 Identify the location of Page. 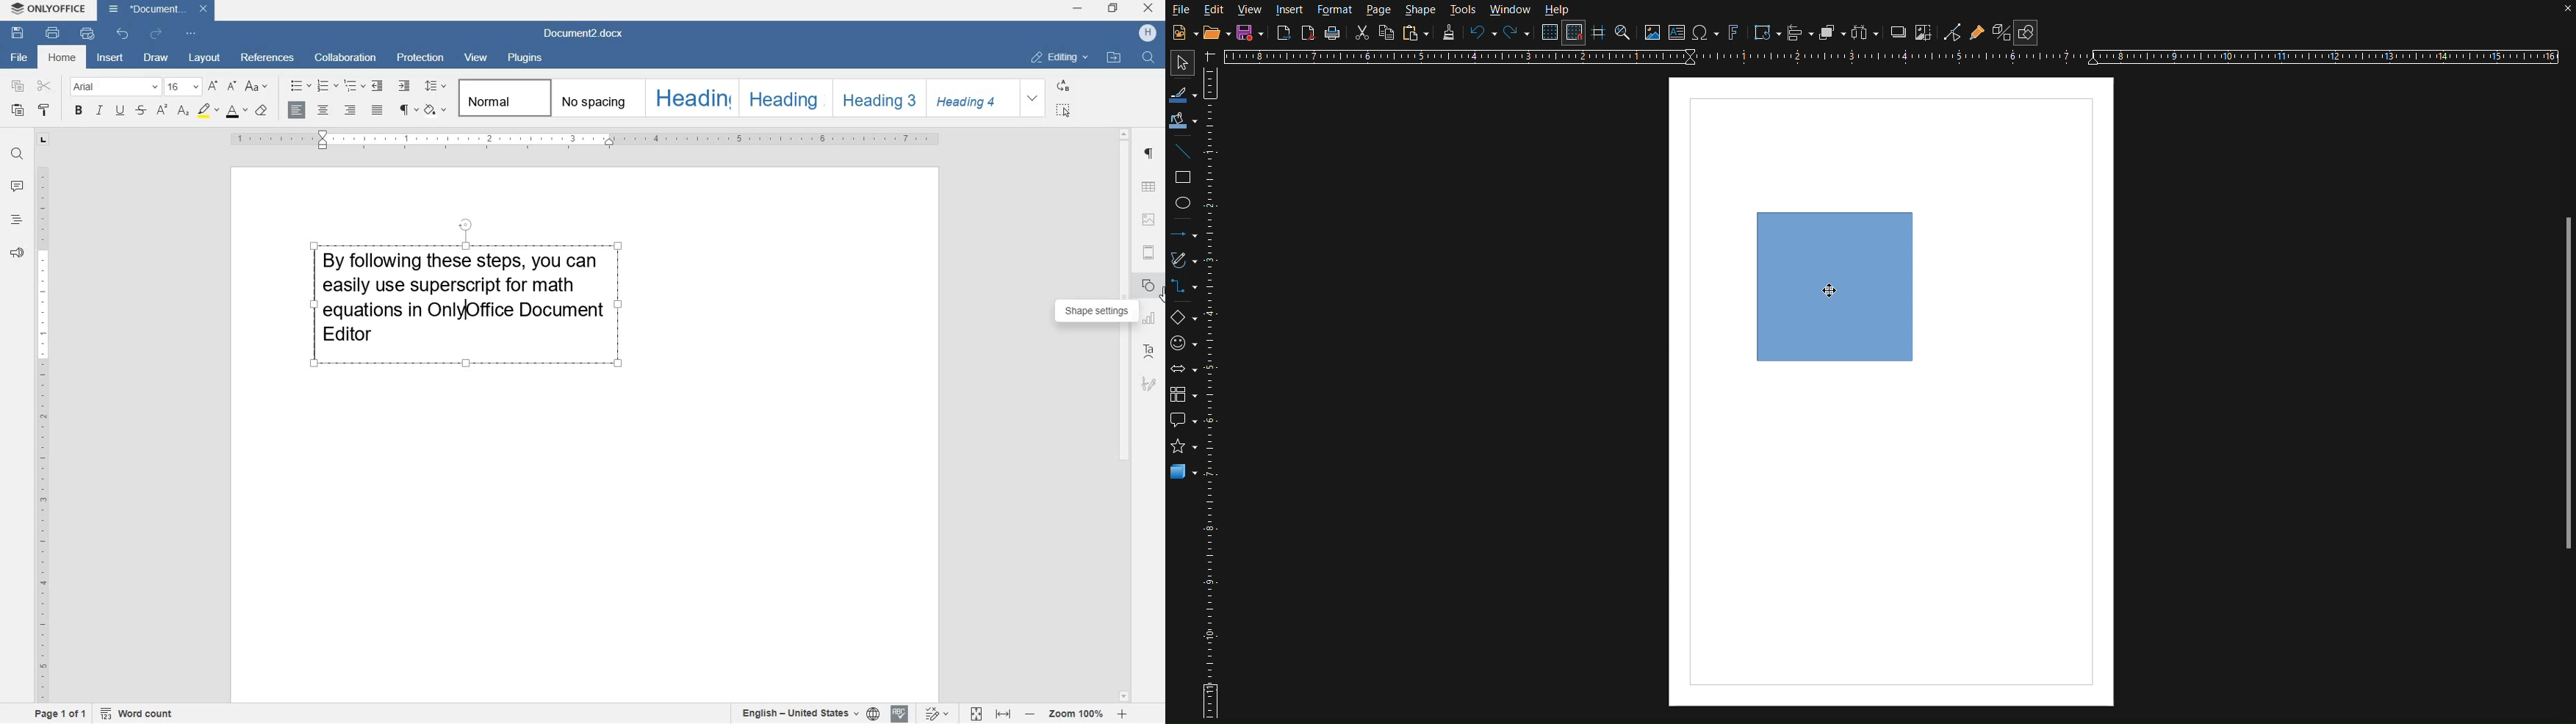
(1380, 11).